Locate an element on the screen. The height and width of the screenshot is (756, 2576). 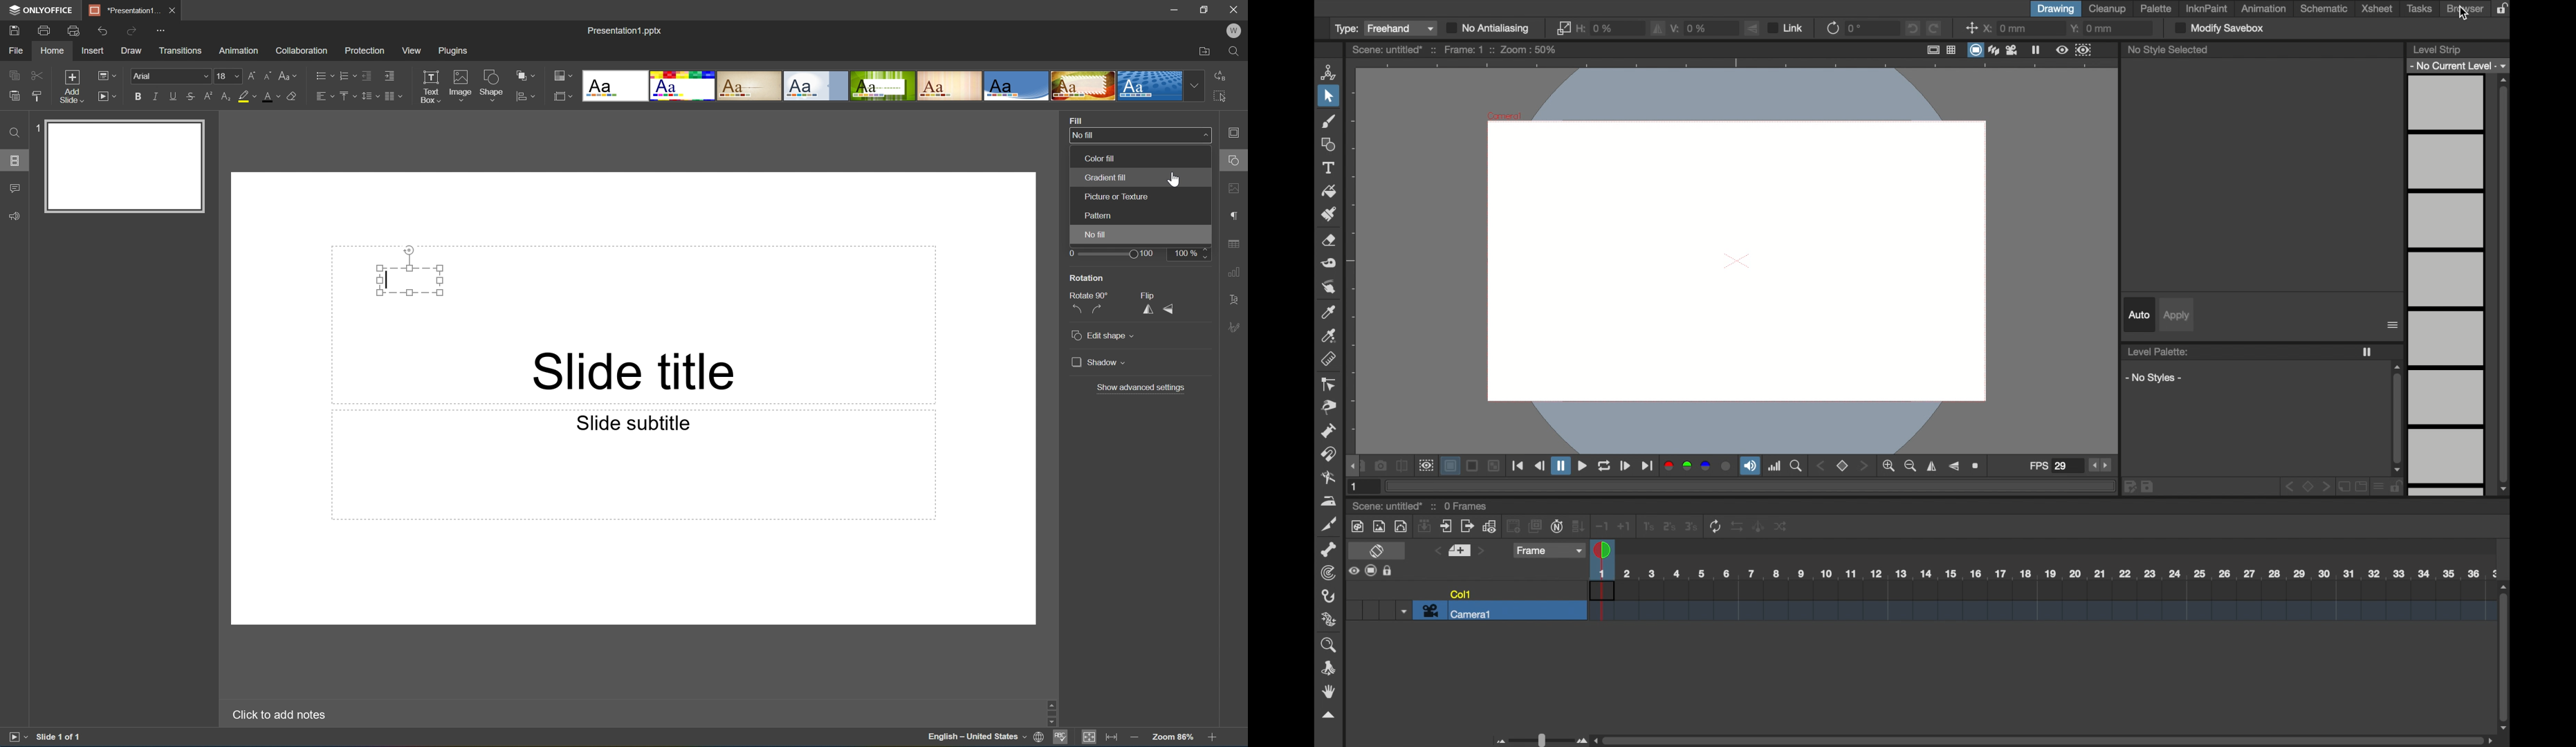
n is located at coordinates (1556, 525).